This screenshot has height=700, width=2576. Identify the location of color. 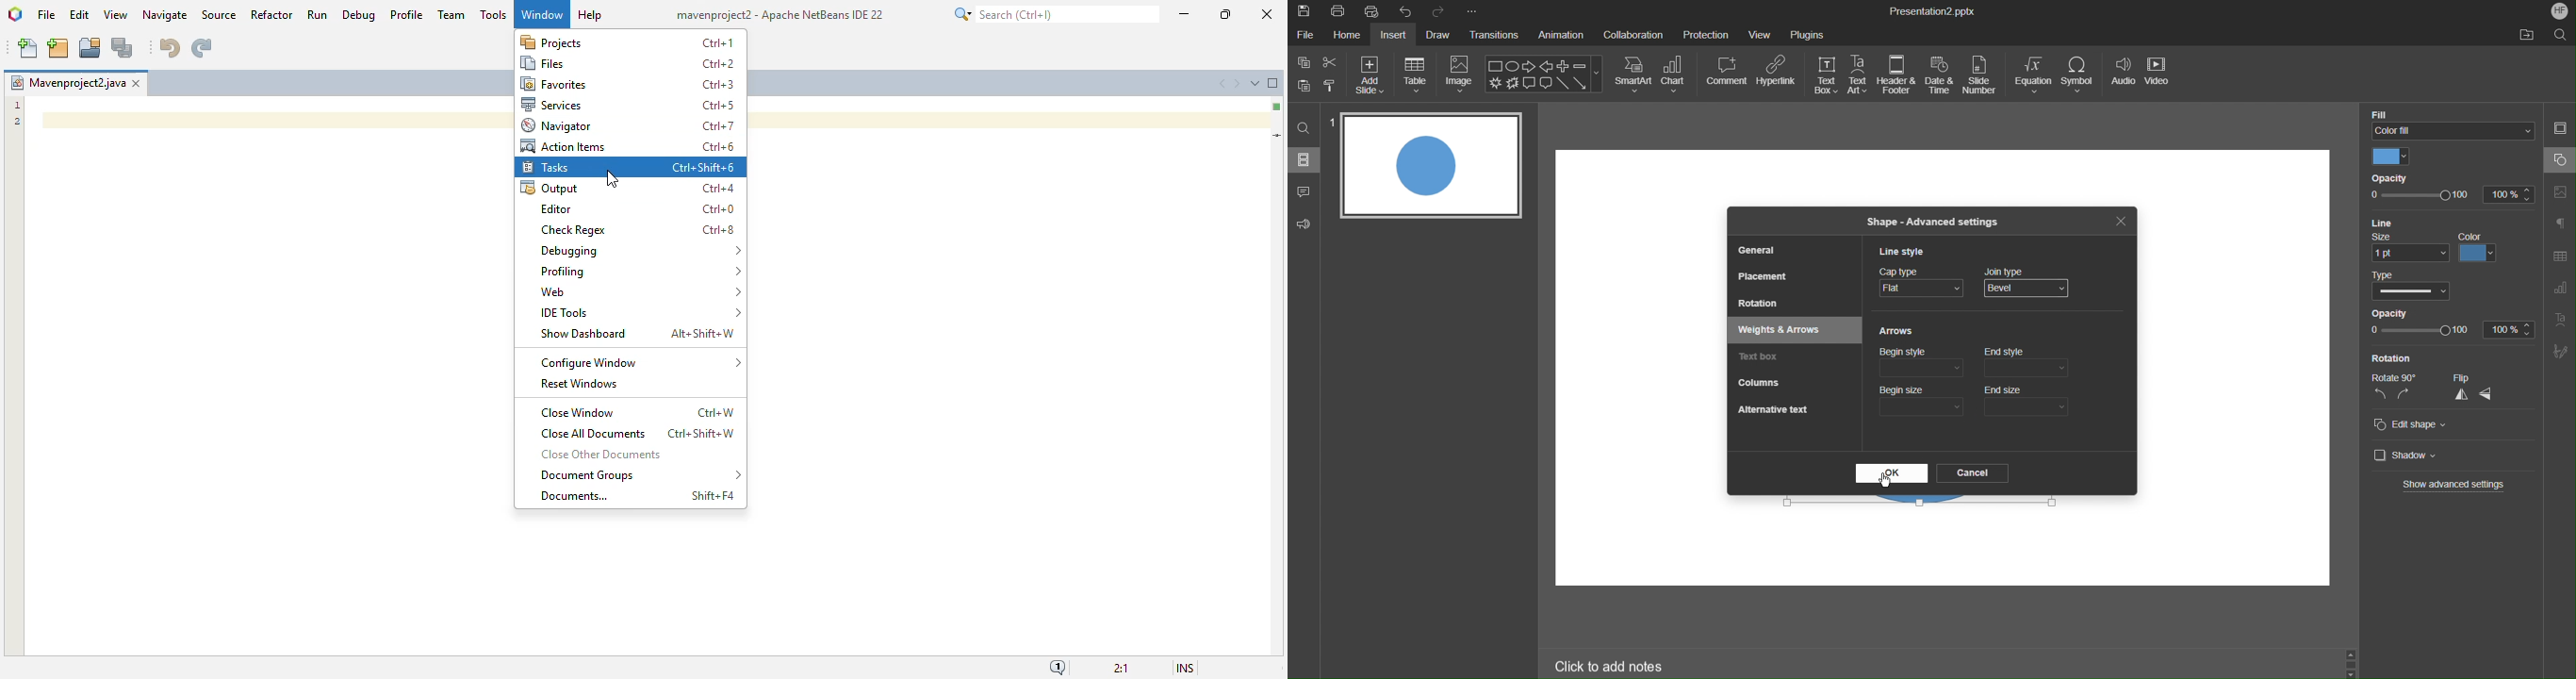
(2480, 247).